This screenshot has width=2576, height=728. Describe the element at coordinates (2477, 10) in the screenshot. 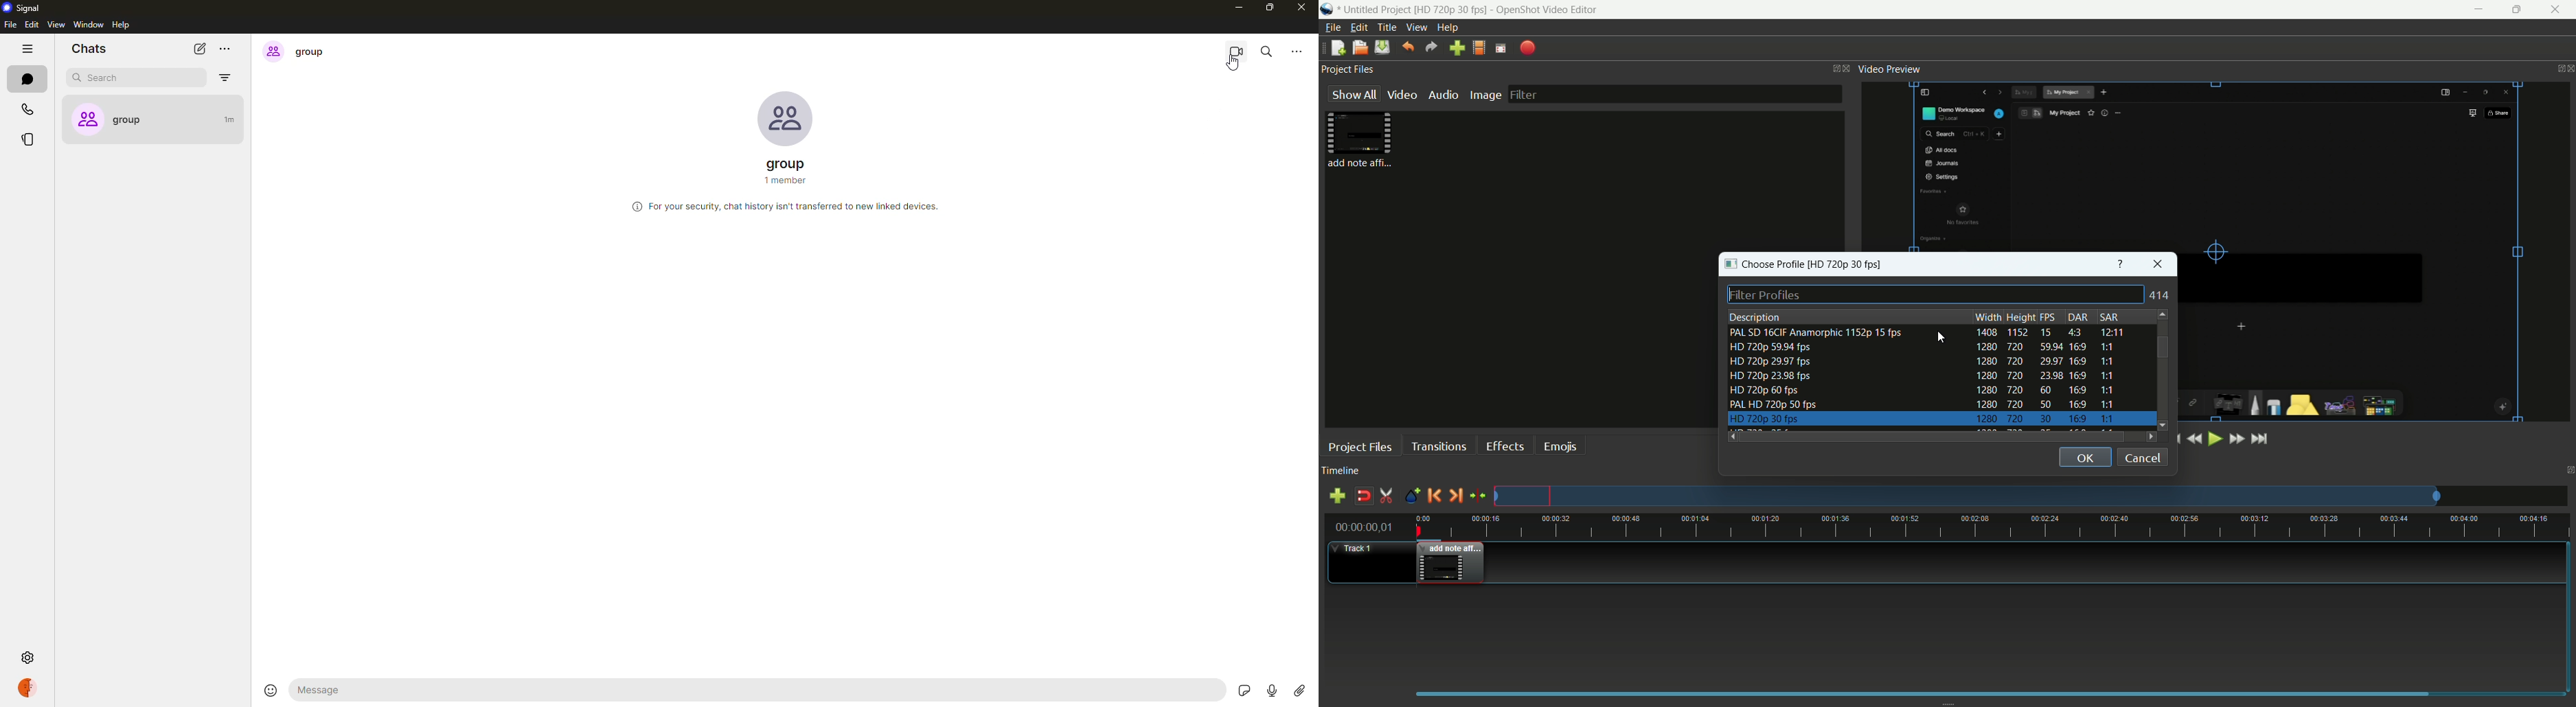

I see `minimize` at that location.